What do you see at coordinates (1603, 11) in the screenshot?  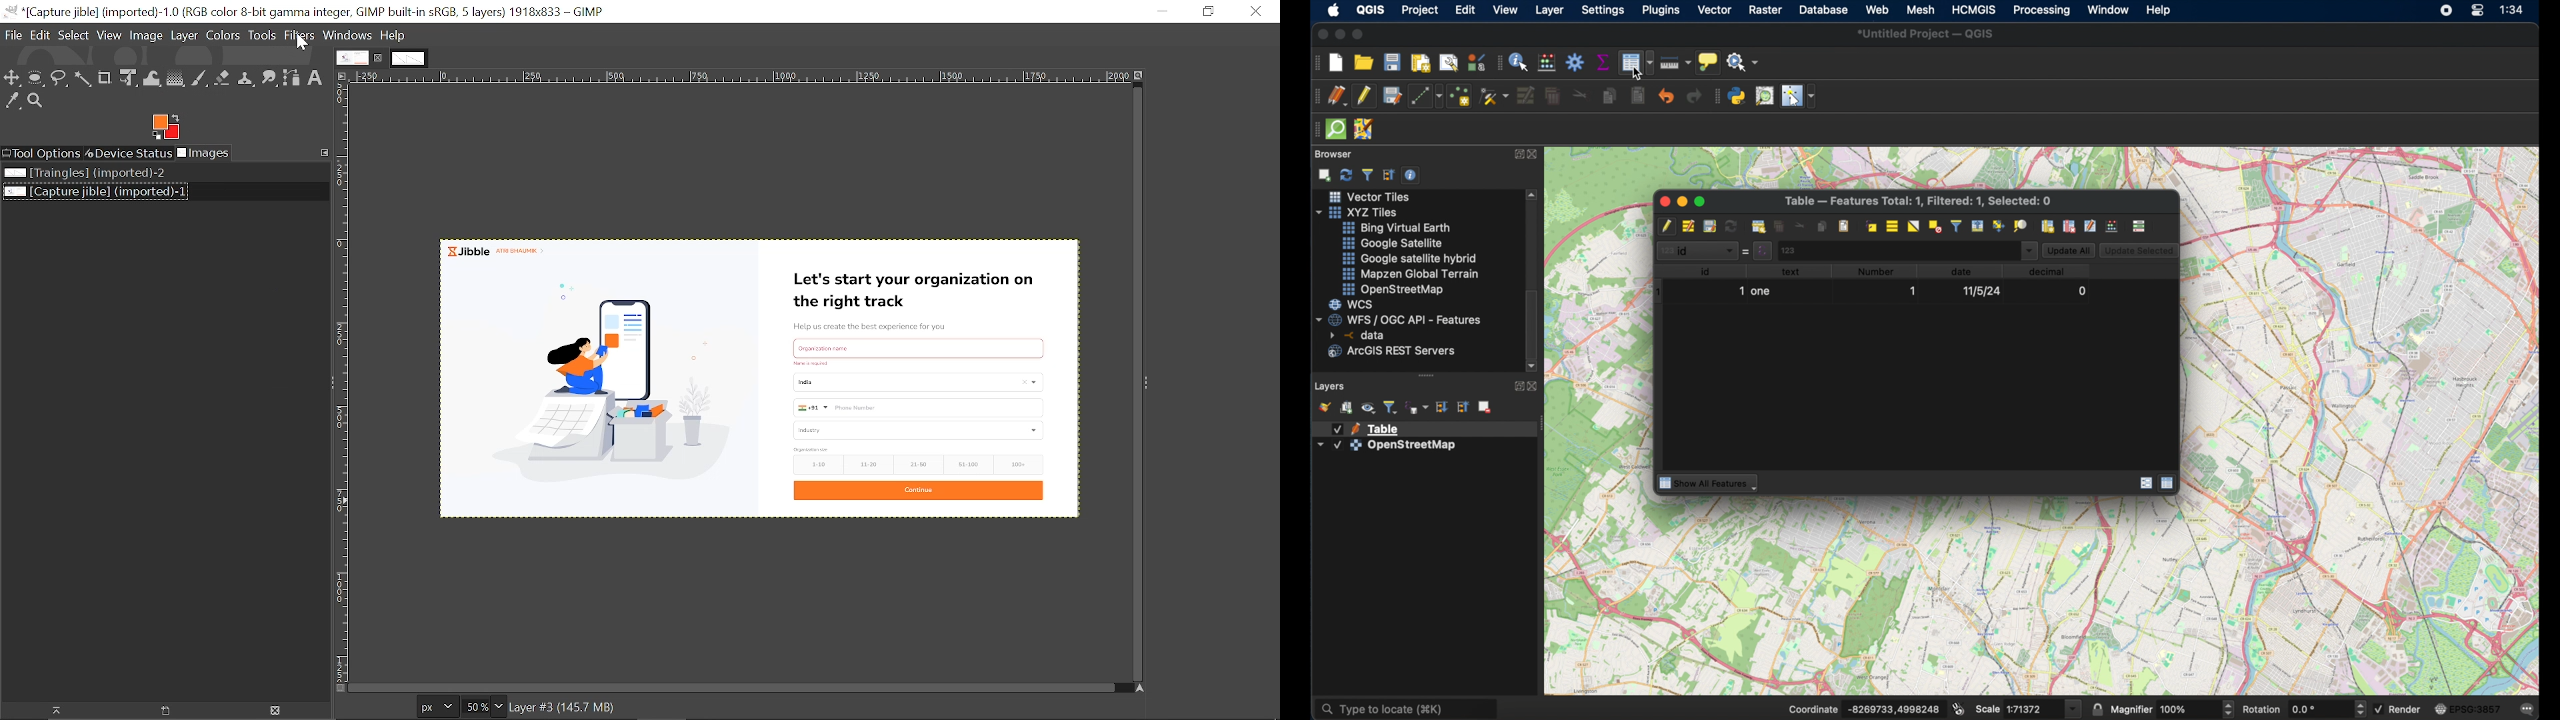 I see `settings` at bounding box center [1603, 11].